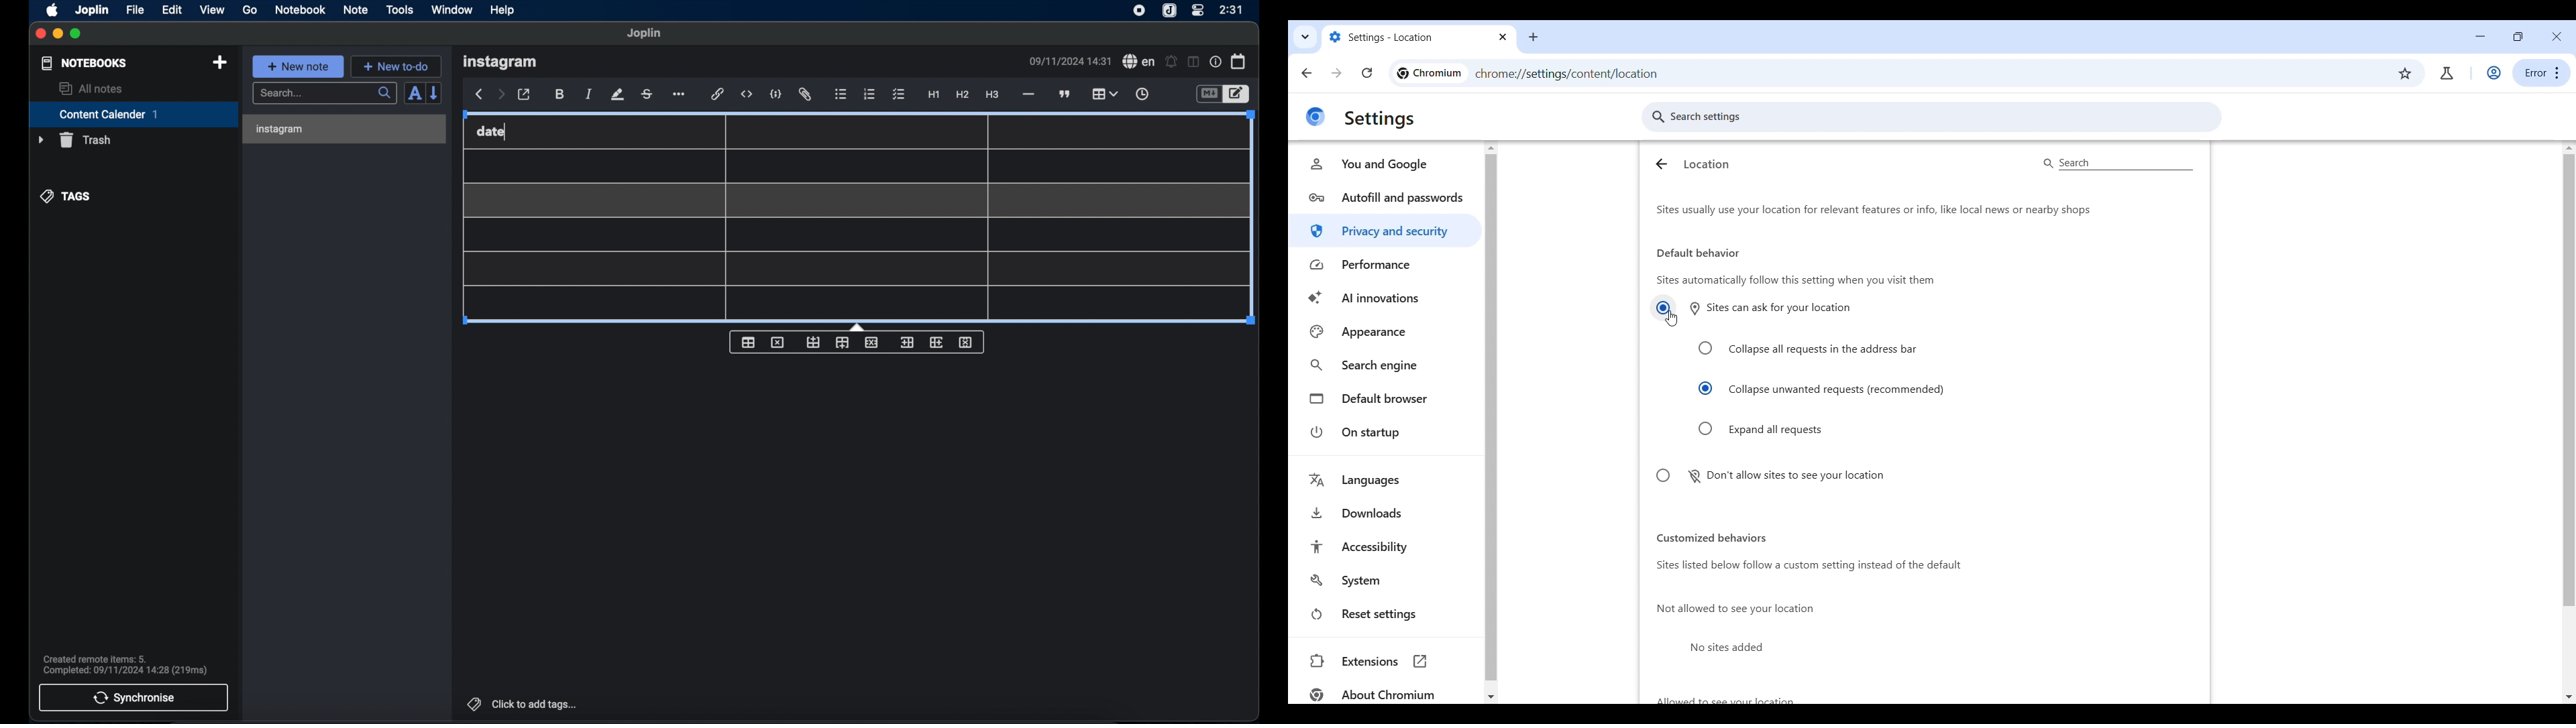 The image size is (2576, 728). Describe the element at coordinates (879, 221) in the screenshot. I see `table ` at that location.